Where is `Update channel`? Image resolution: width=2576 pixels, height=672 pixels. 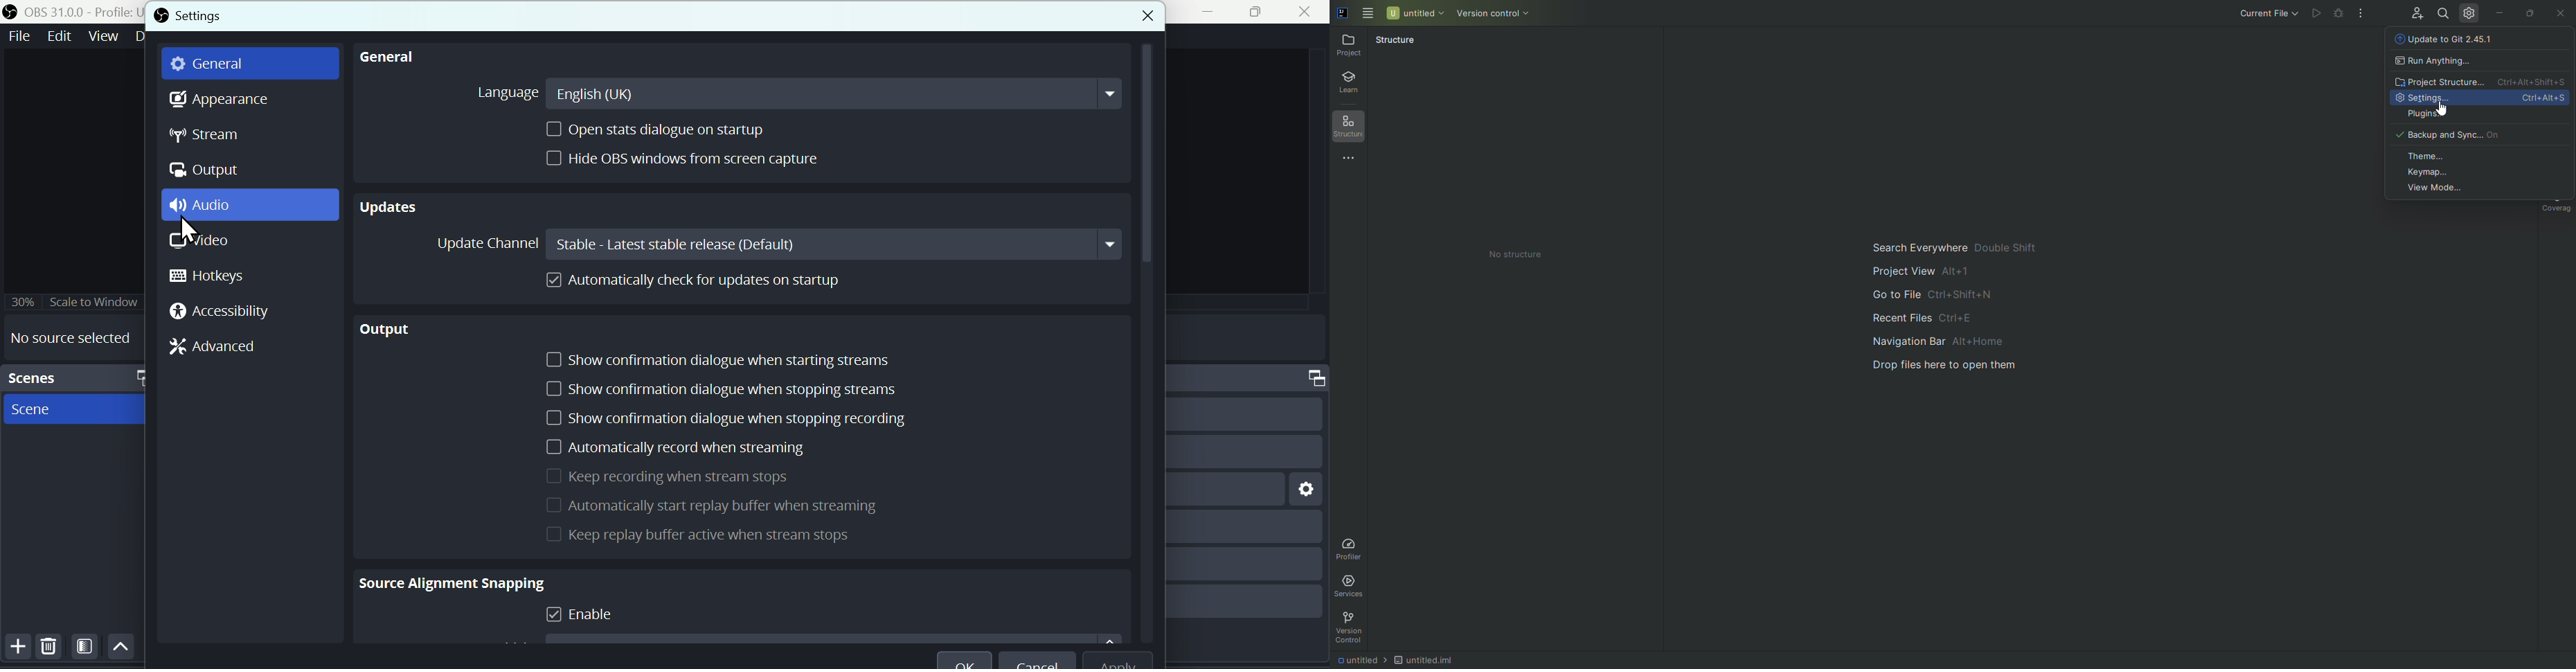 Update channel is located at coordinates (478, 244).